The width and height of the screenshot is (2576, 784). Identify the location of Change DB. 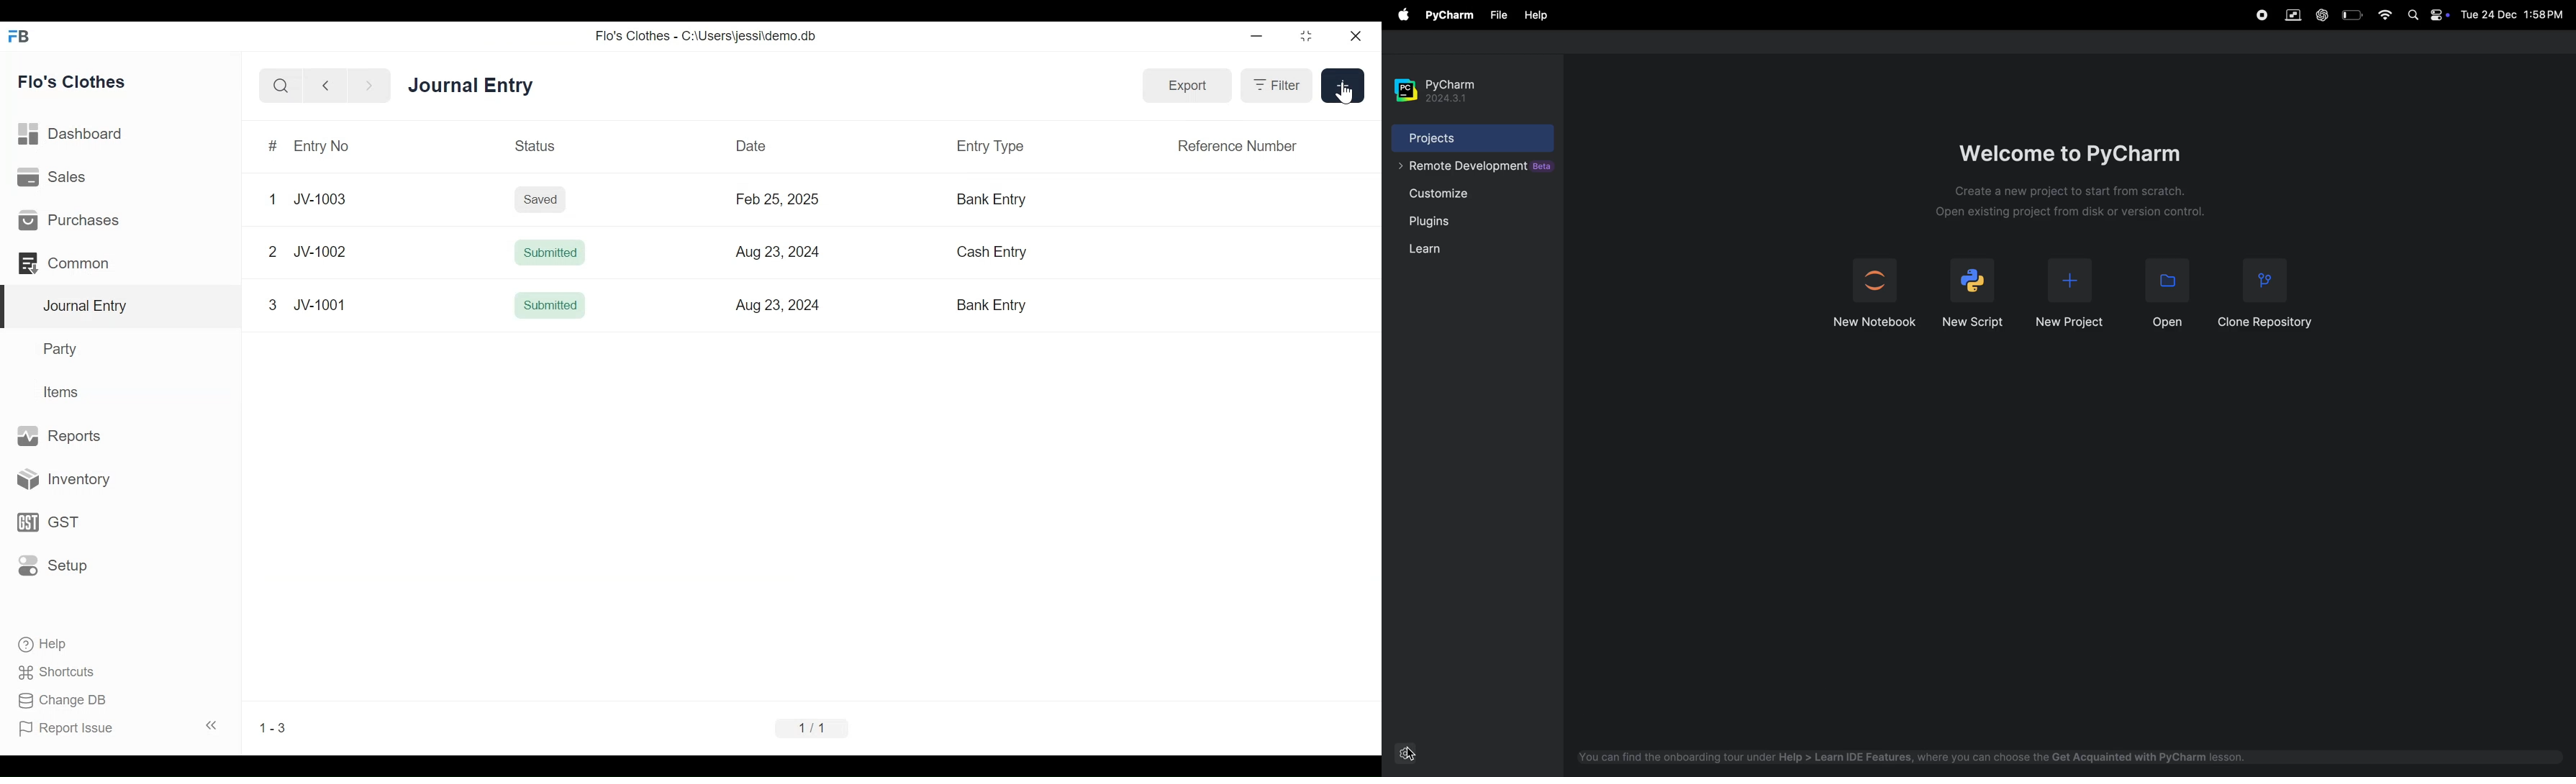
(61, 699).